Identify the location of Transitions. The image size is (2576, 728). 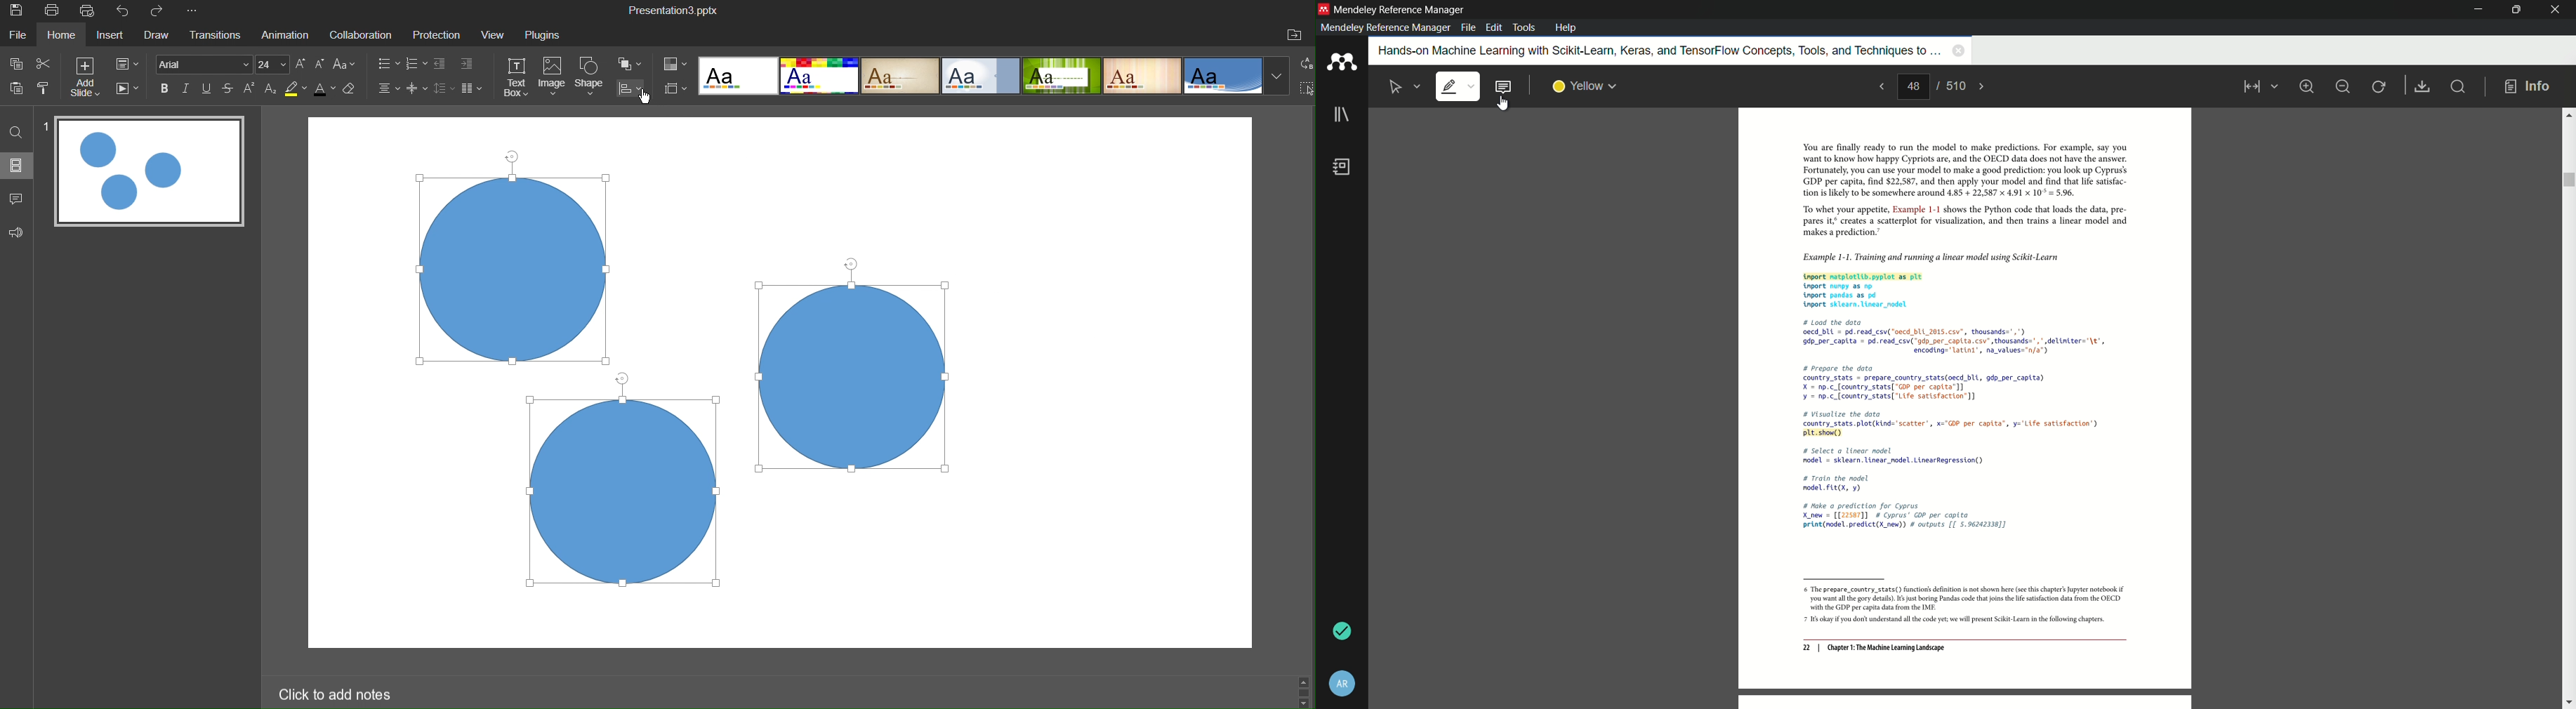
(217, 37).